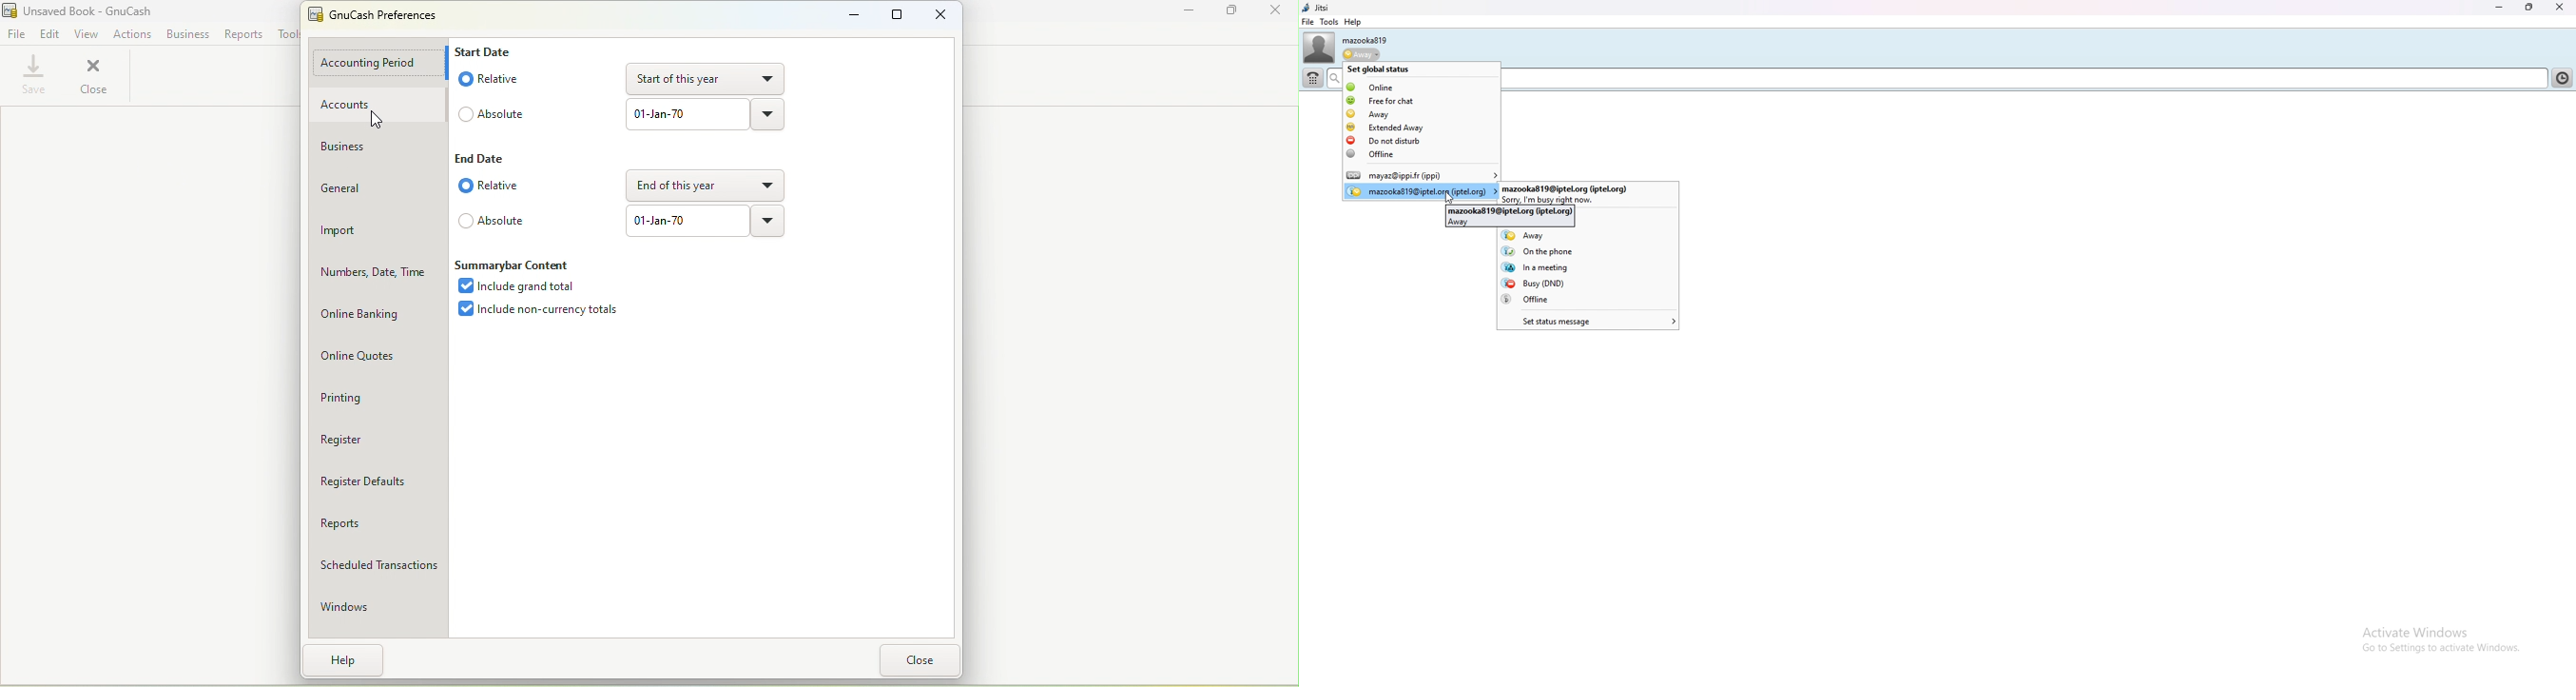  Describe the element at coordinates (379, 356) in the screenshot. I see `Online quotes` at that location.